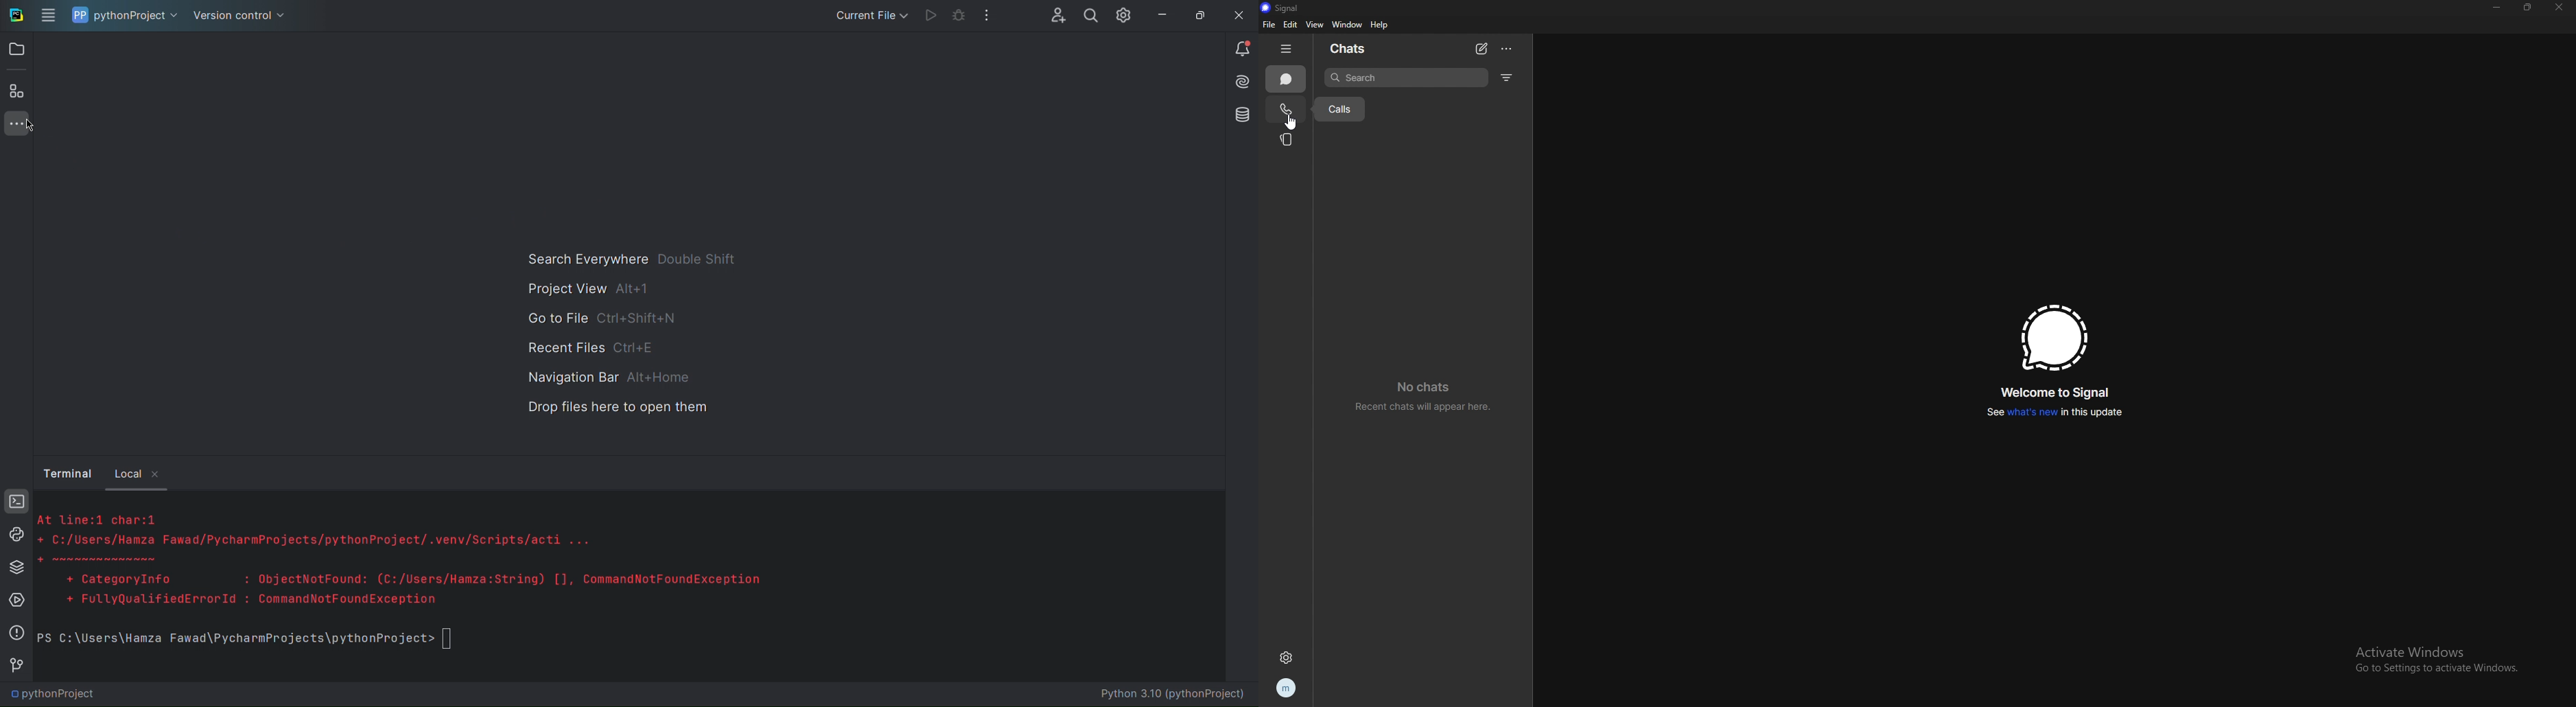 This screenshot has height=728, width=2576. I want to click on Services, so click(16, 602).